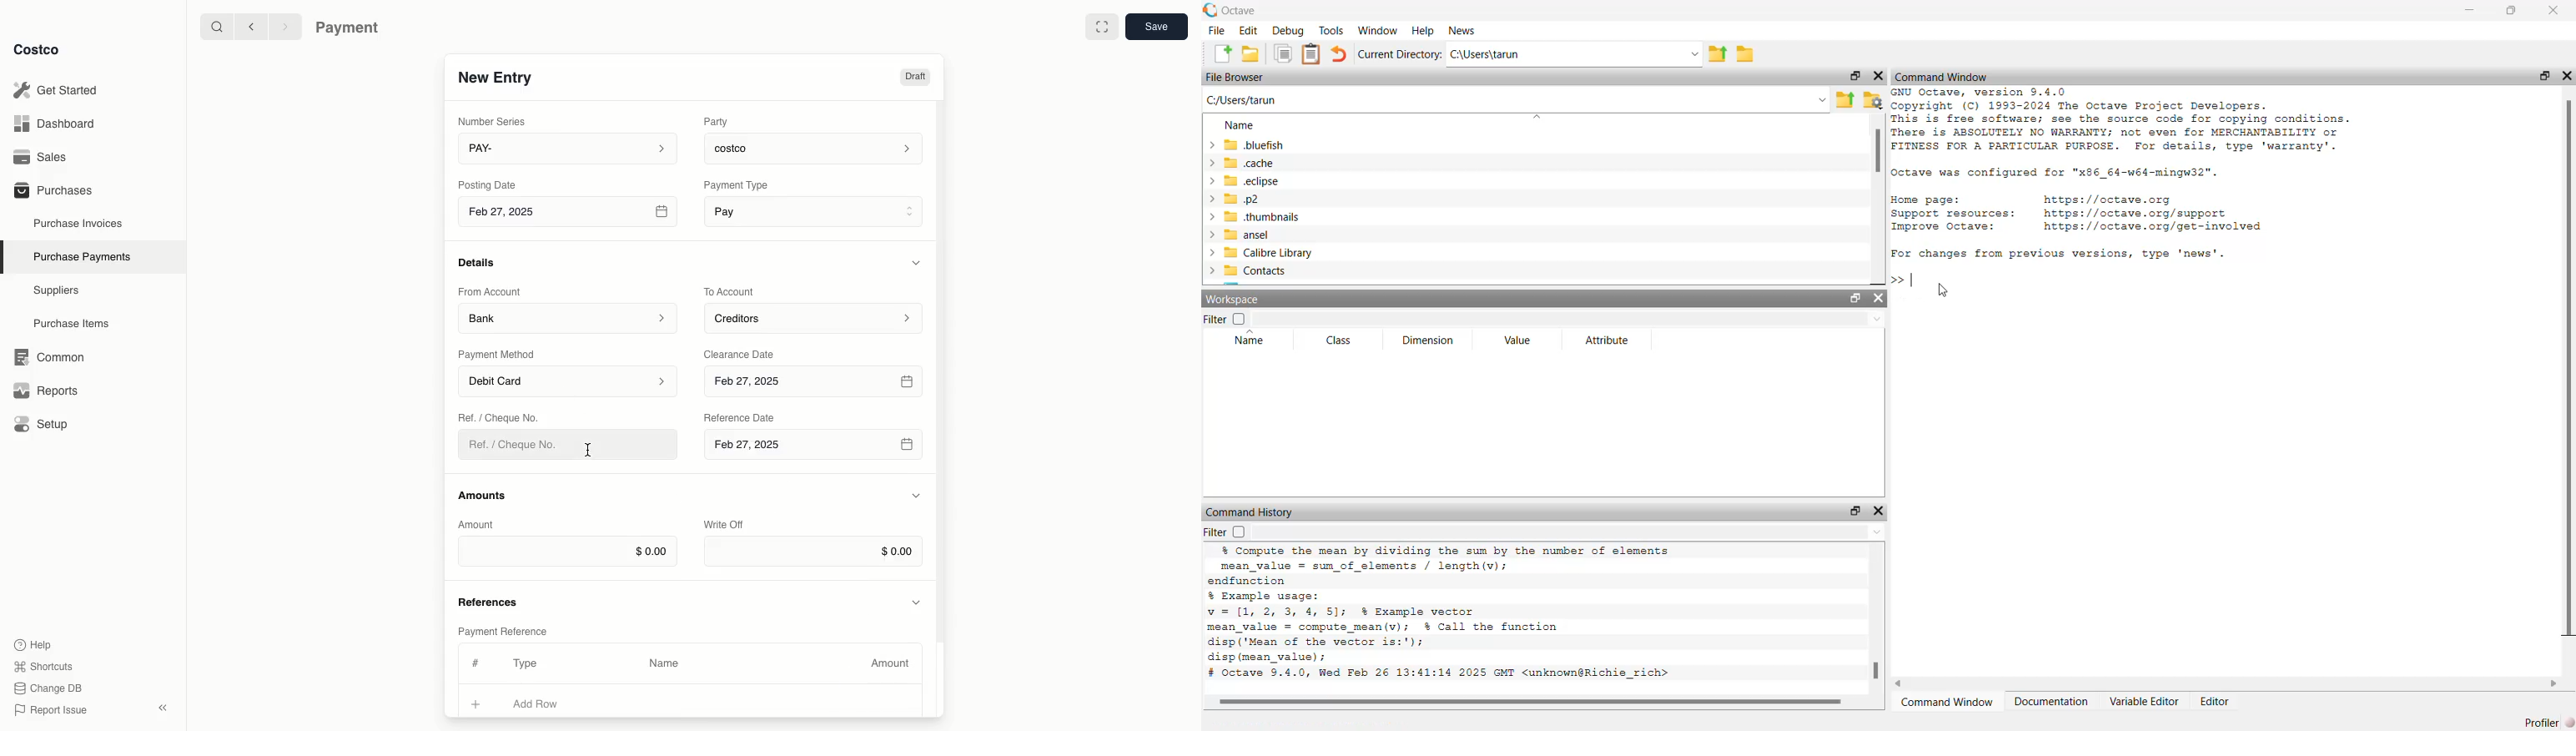  What do you see at coordinates (813, 552) in the screenshot?
I see `$0.00` at bounding box center [813, 552].